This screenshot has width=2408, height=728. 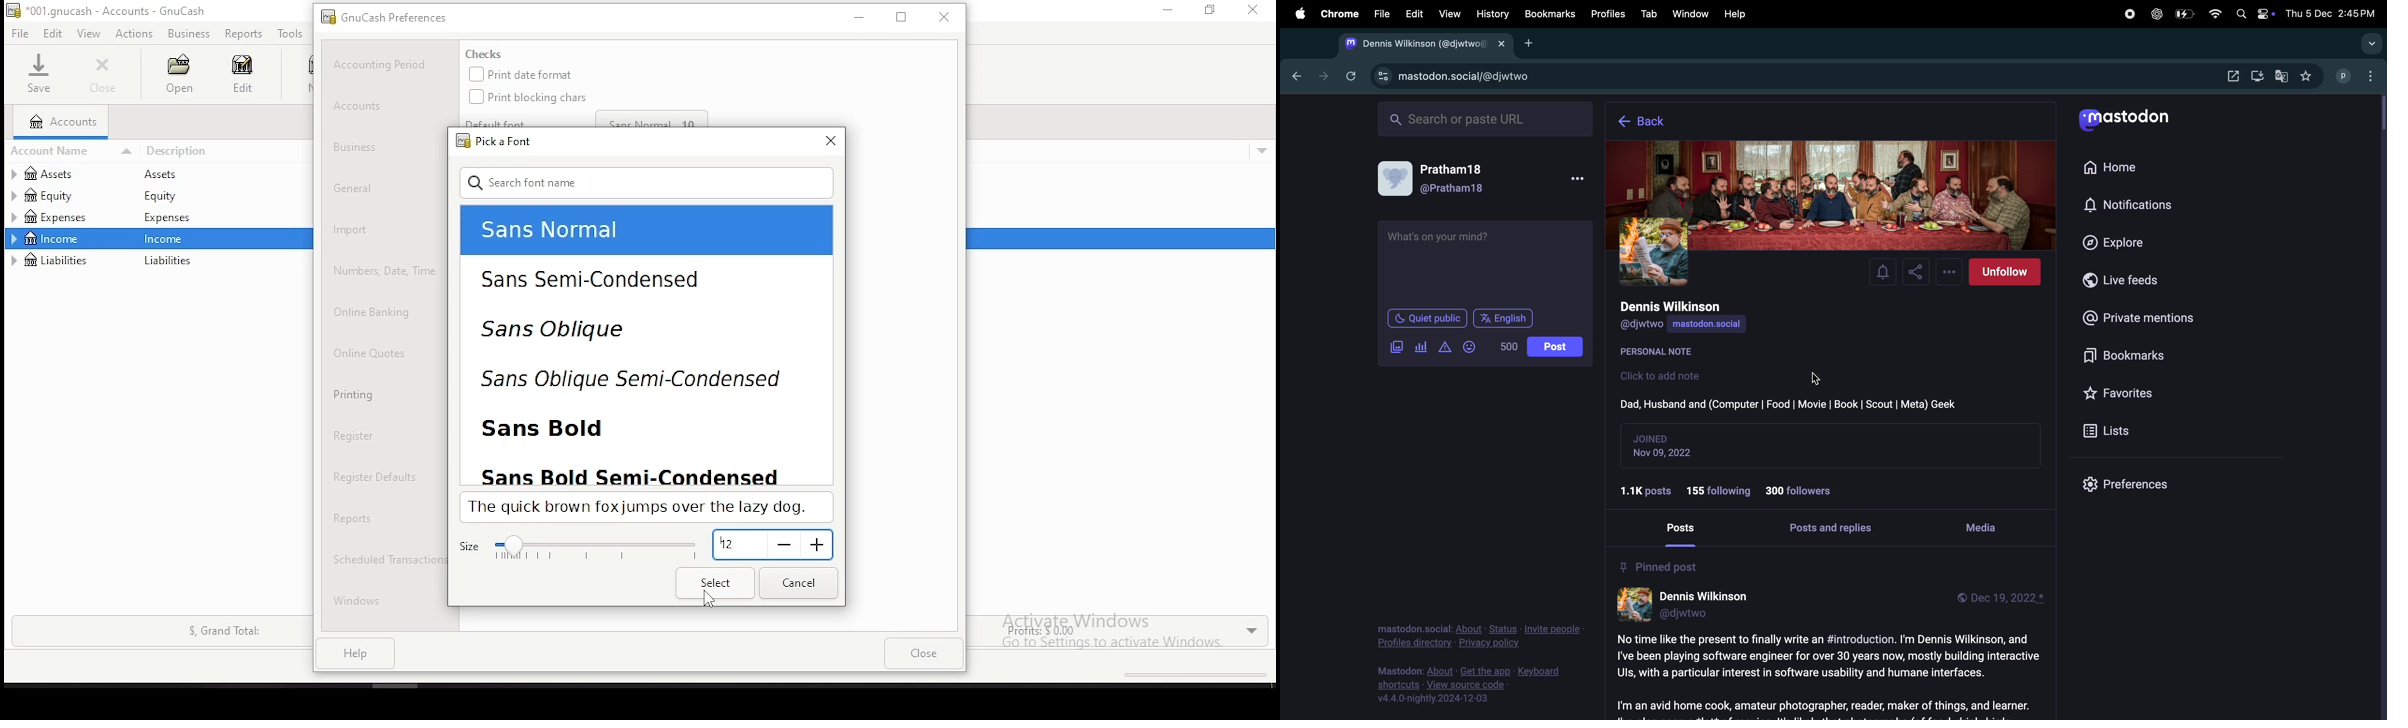 What do you see at coordinates (2371, 76) in the screenshot?
I see `option` at bounding box center [2371, 76].